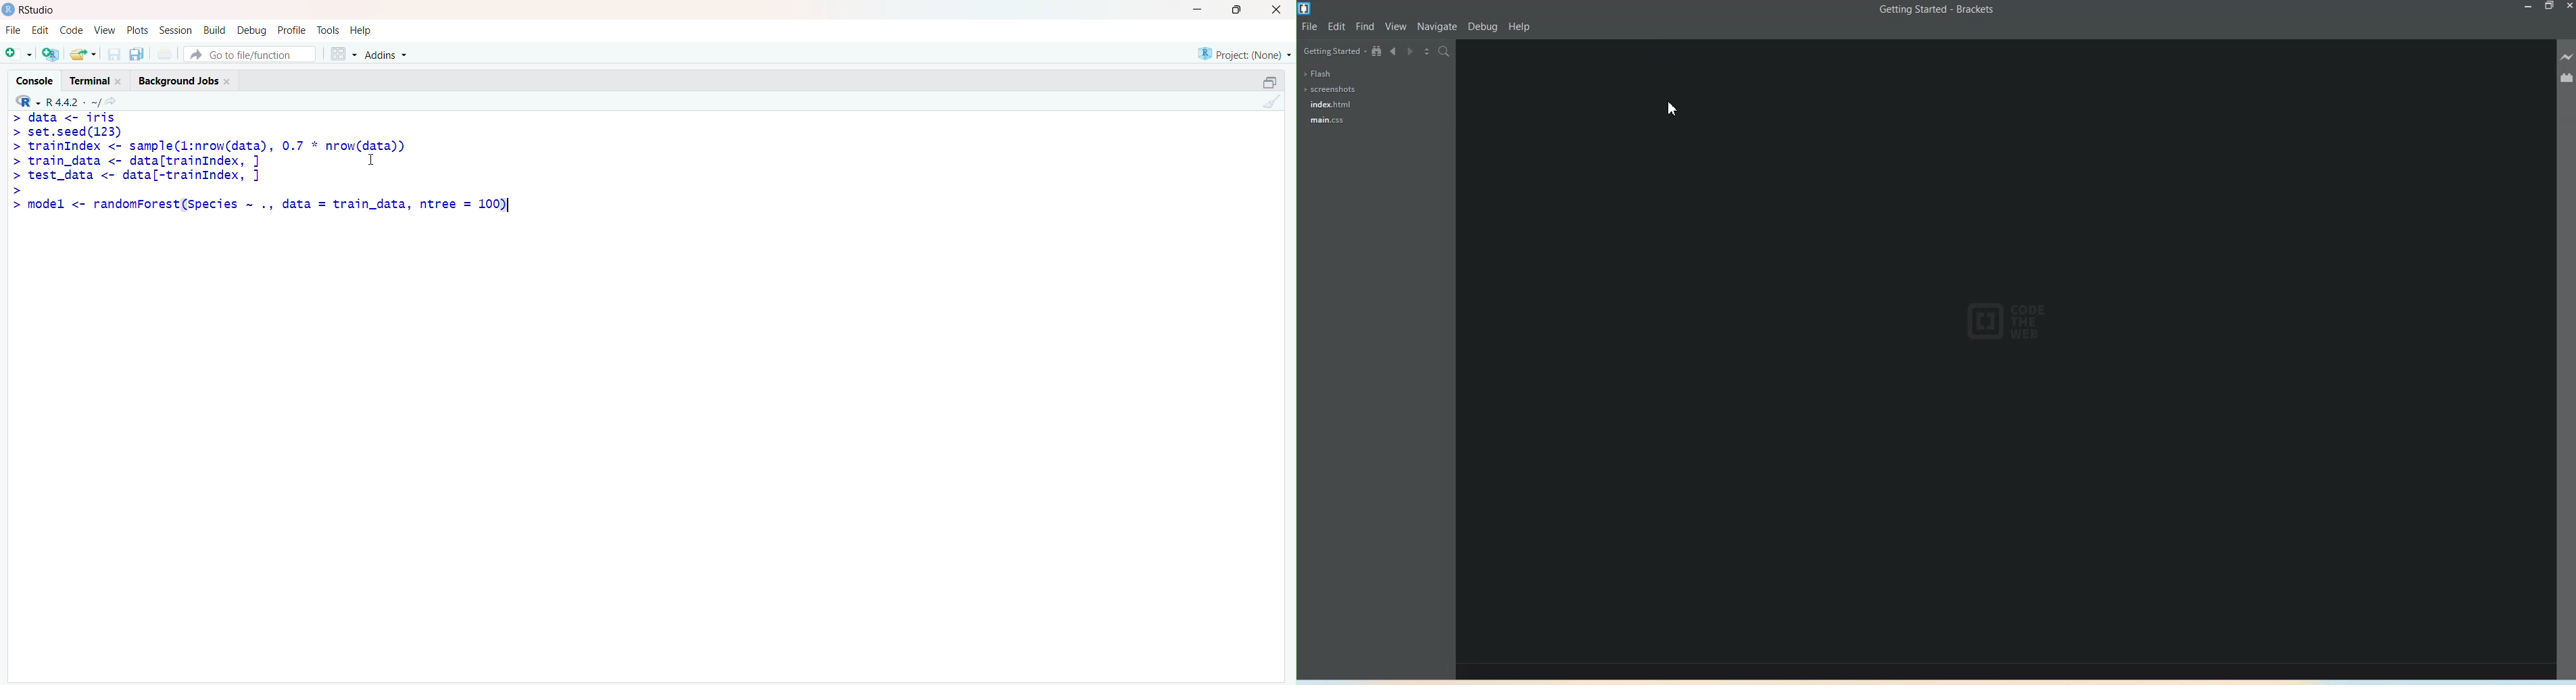  What do you see at coordinates (1236, 10) in the screenshot?
I see `Maximize` at bounding box center [1236, 10].